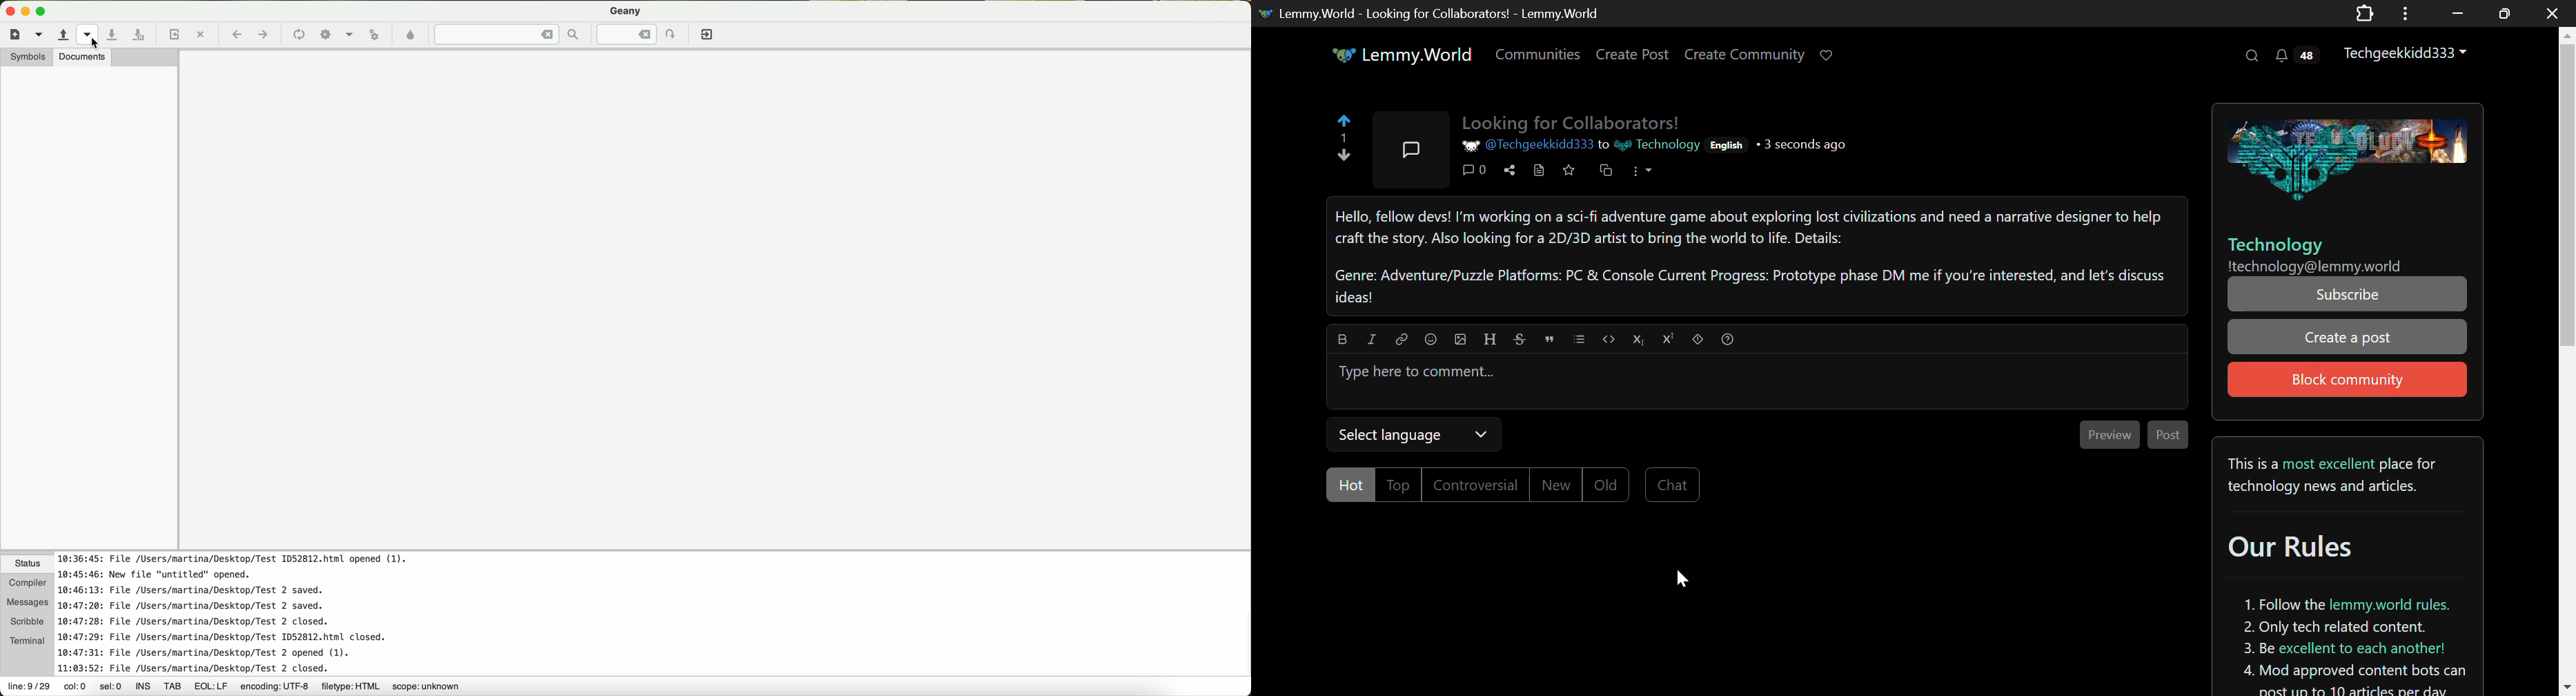 The image size is (2576, 700). Describe the element at coordinates (1344, 143) in the screenshot. I see `1 Upvote` at that location.